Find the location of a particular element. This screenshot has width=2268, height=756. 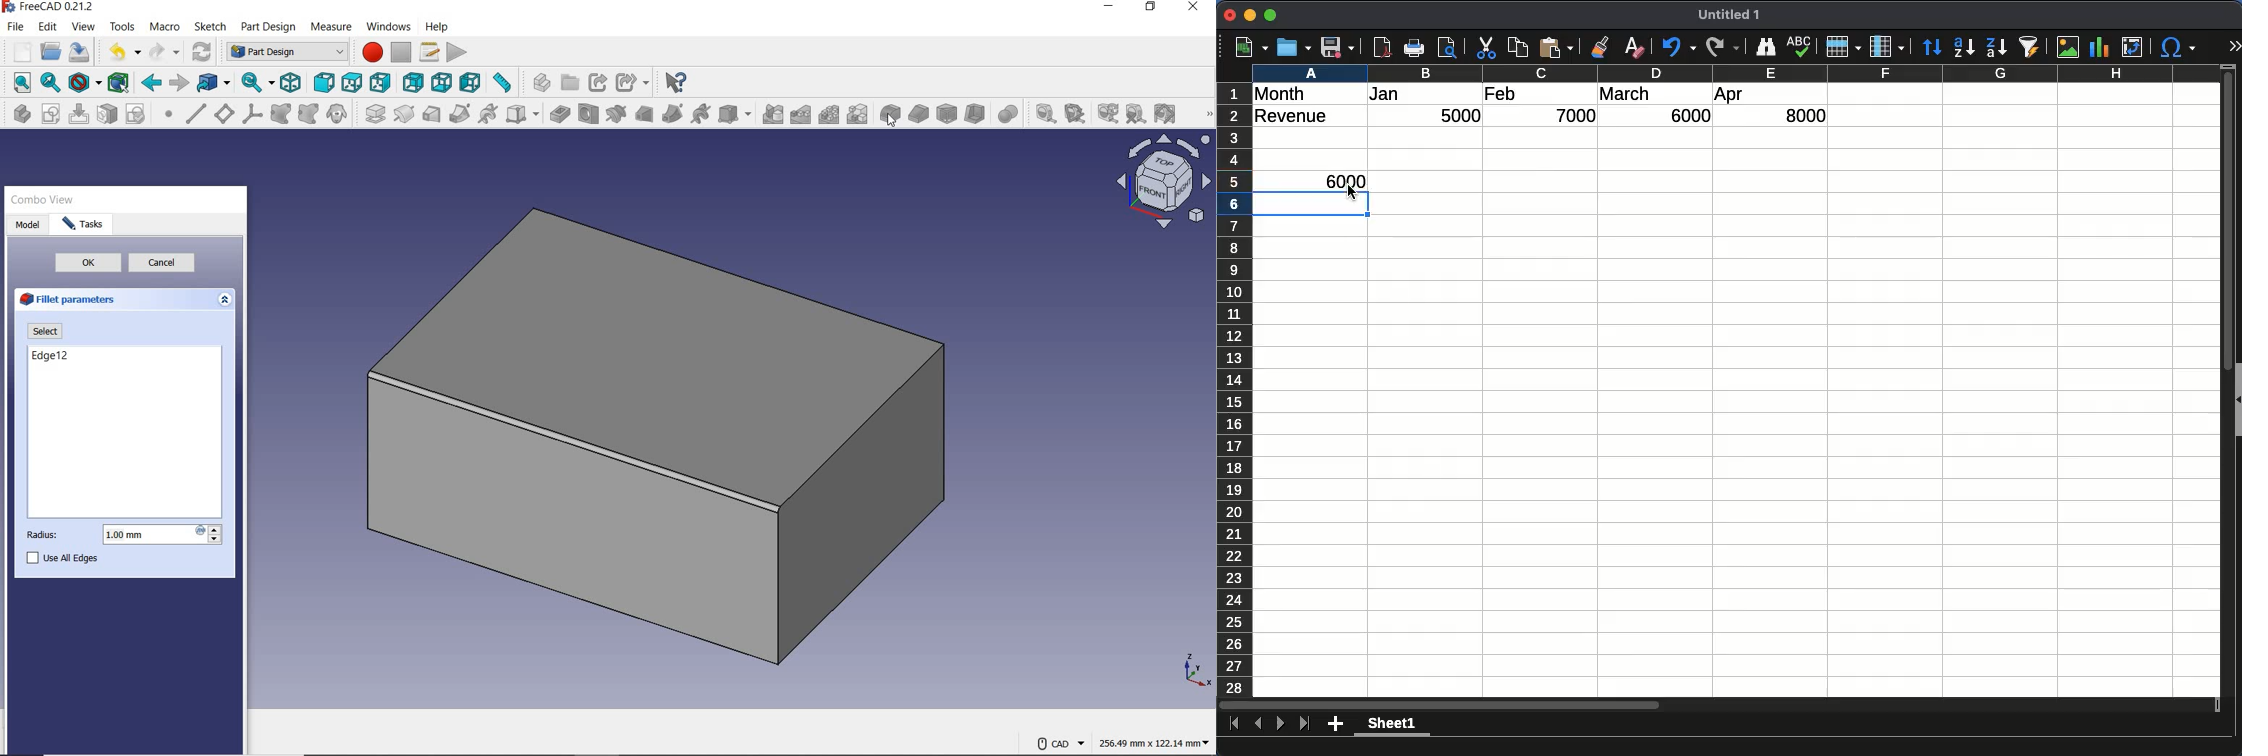

descending is located at coordinates (1998, 47).